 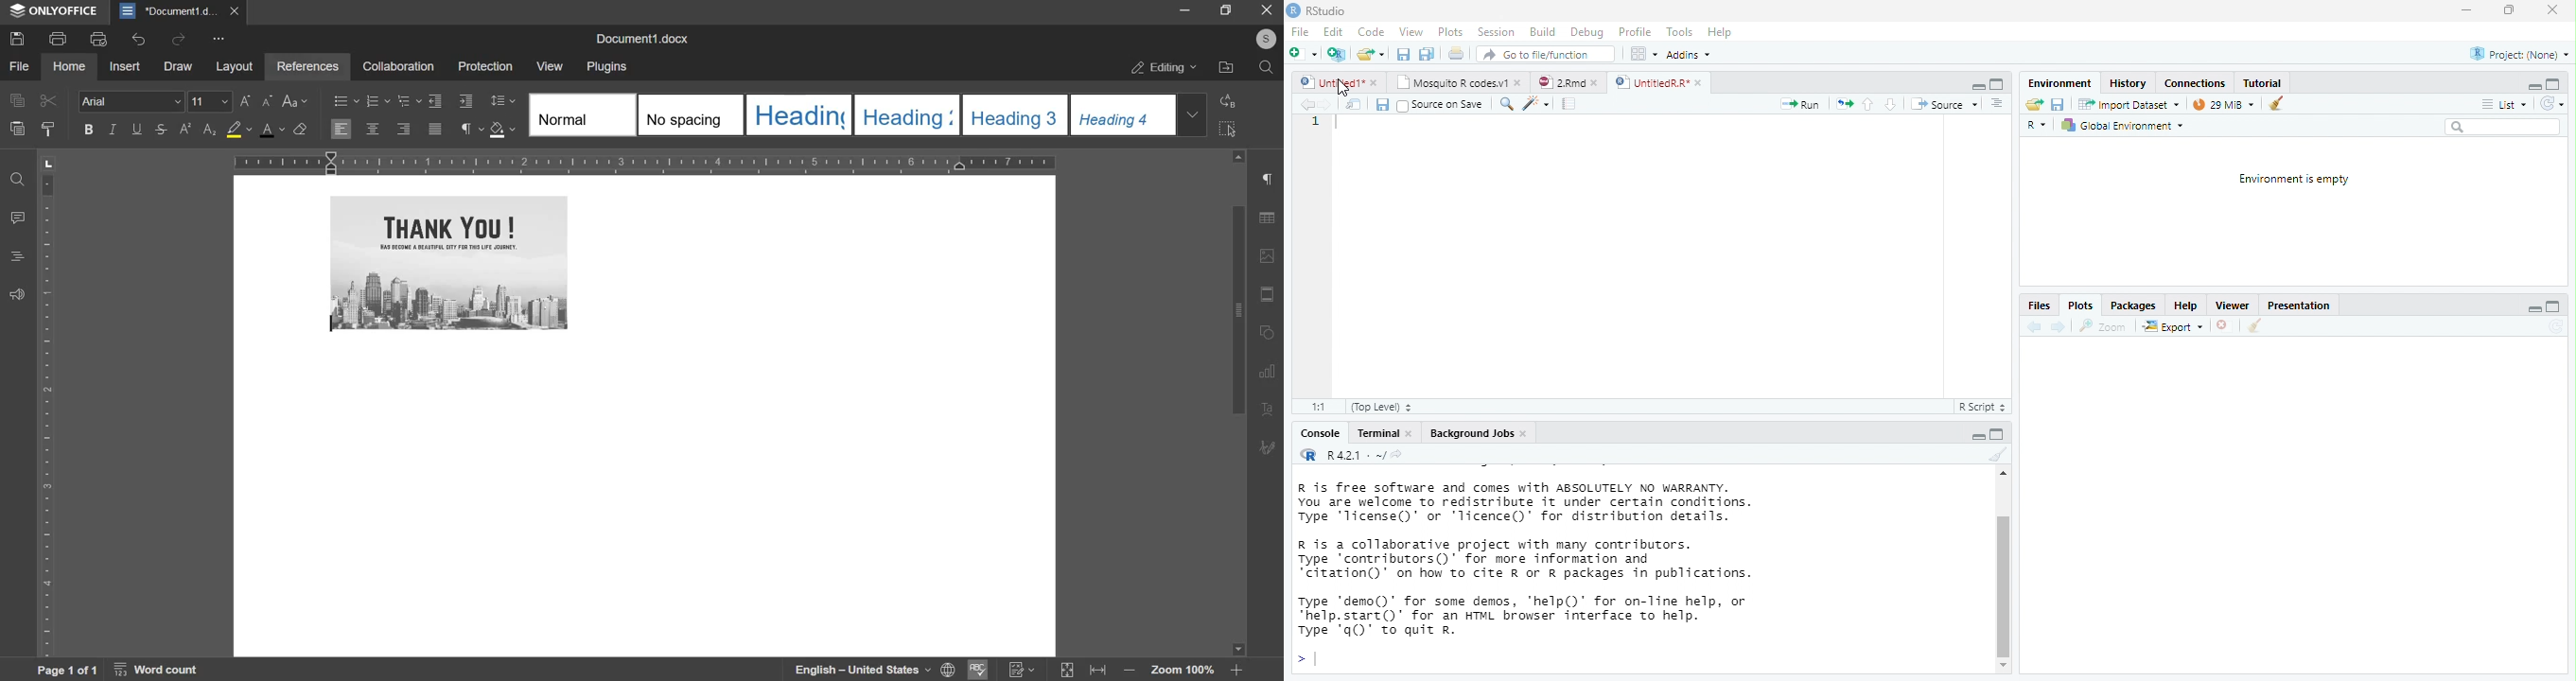 What do you see at coordinates (1457, 53) in the screenshot?
I see `print current file` at bounding box center [1457, 53].